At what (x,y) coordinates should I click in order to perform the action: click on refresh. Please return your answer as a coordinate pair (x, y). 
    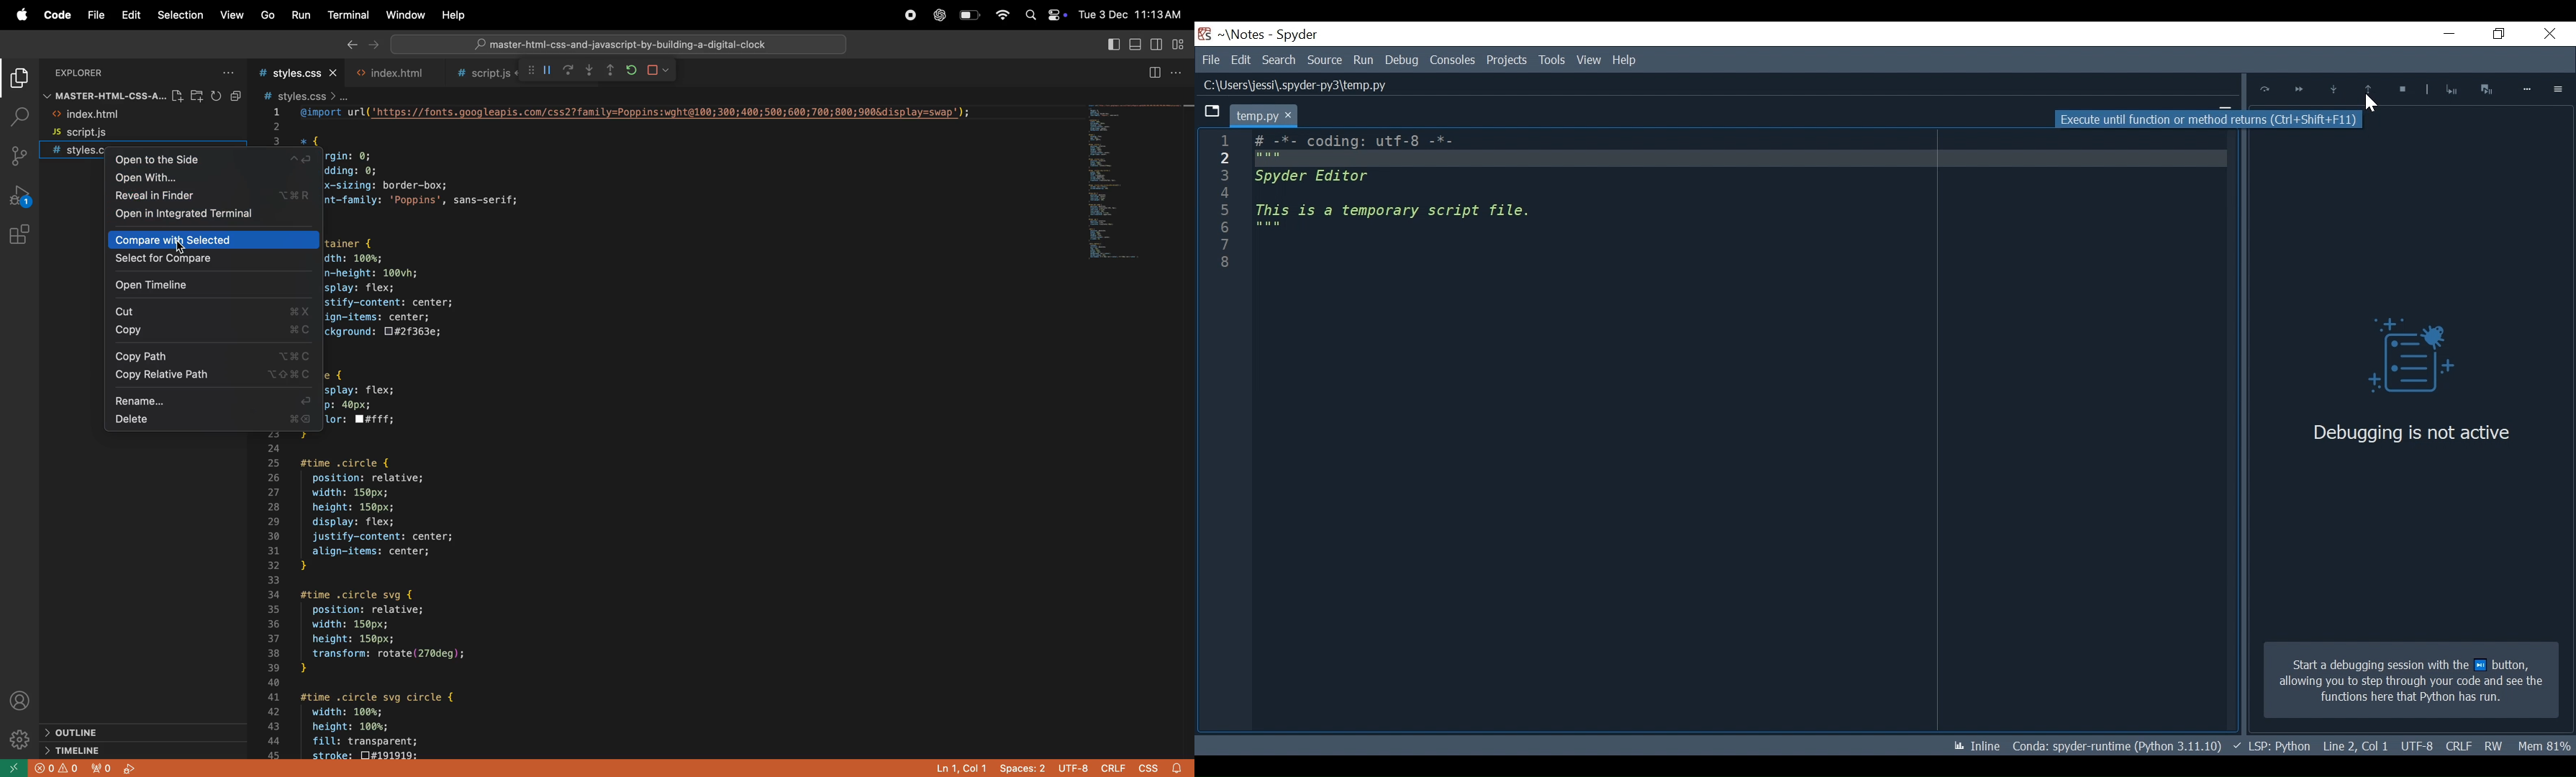
    Looking at the image, I should click on (628, 70).